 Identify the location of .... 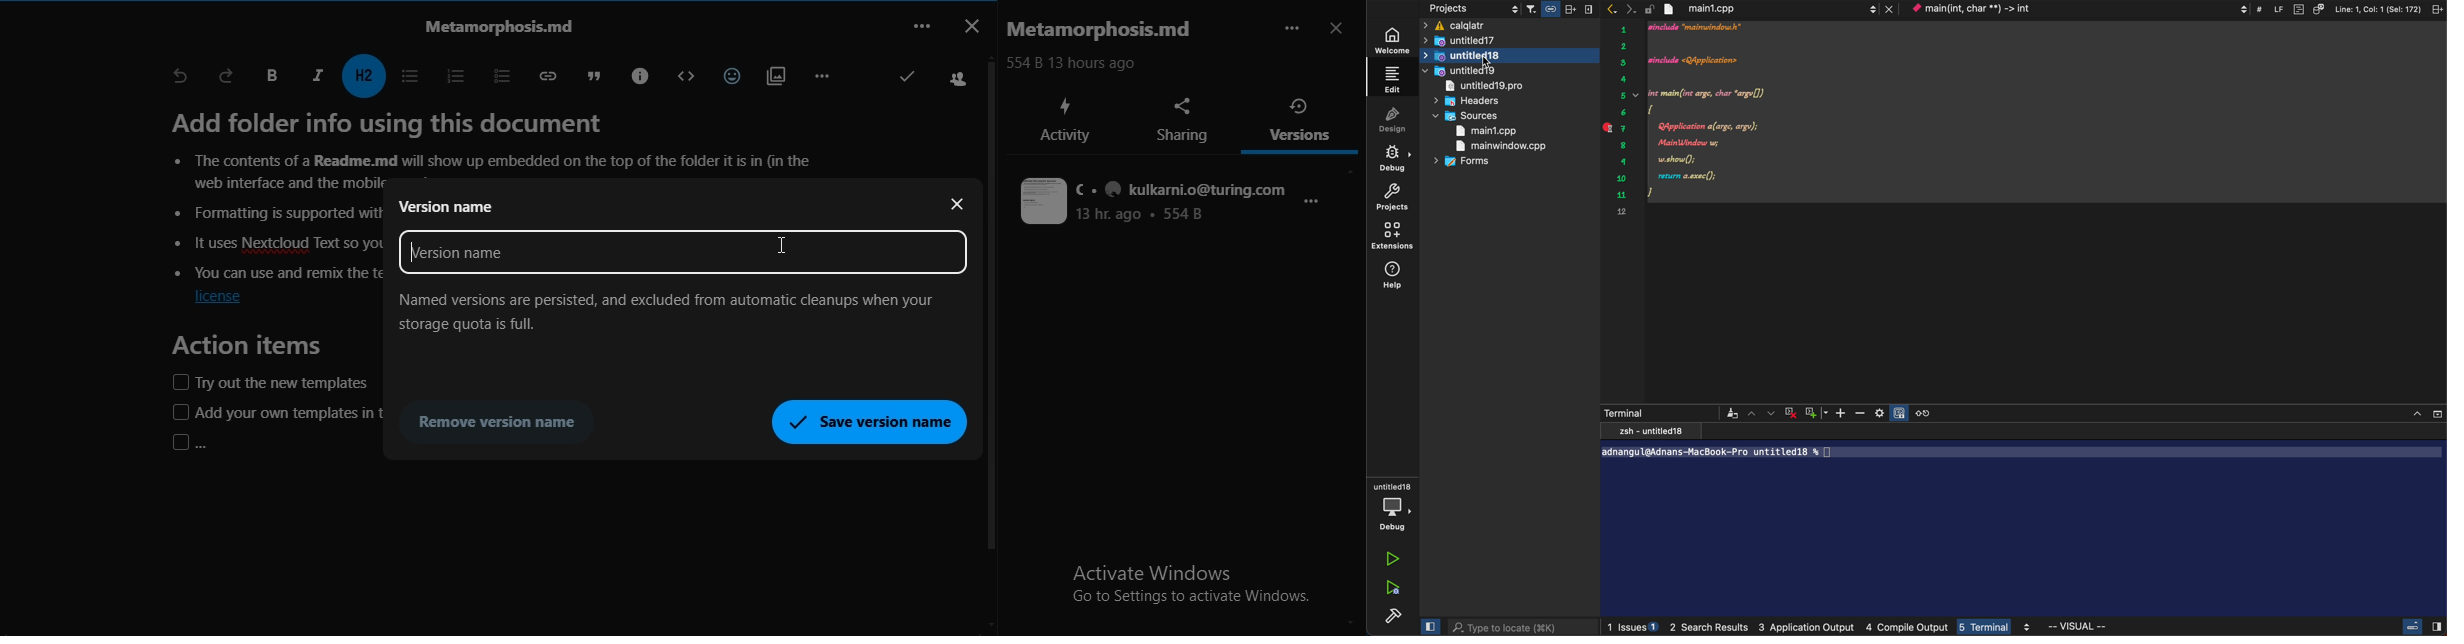
(920, 25).